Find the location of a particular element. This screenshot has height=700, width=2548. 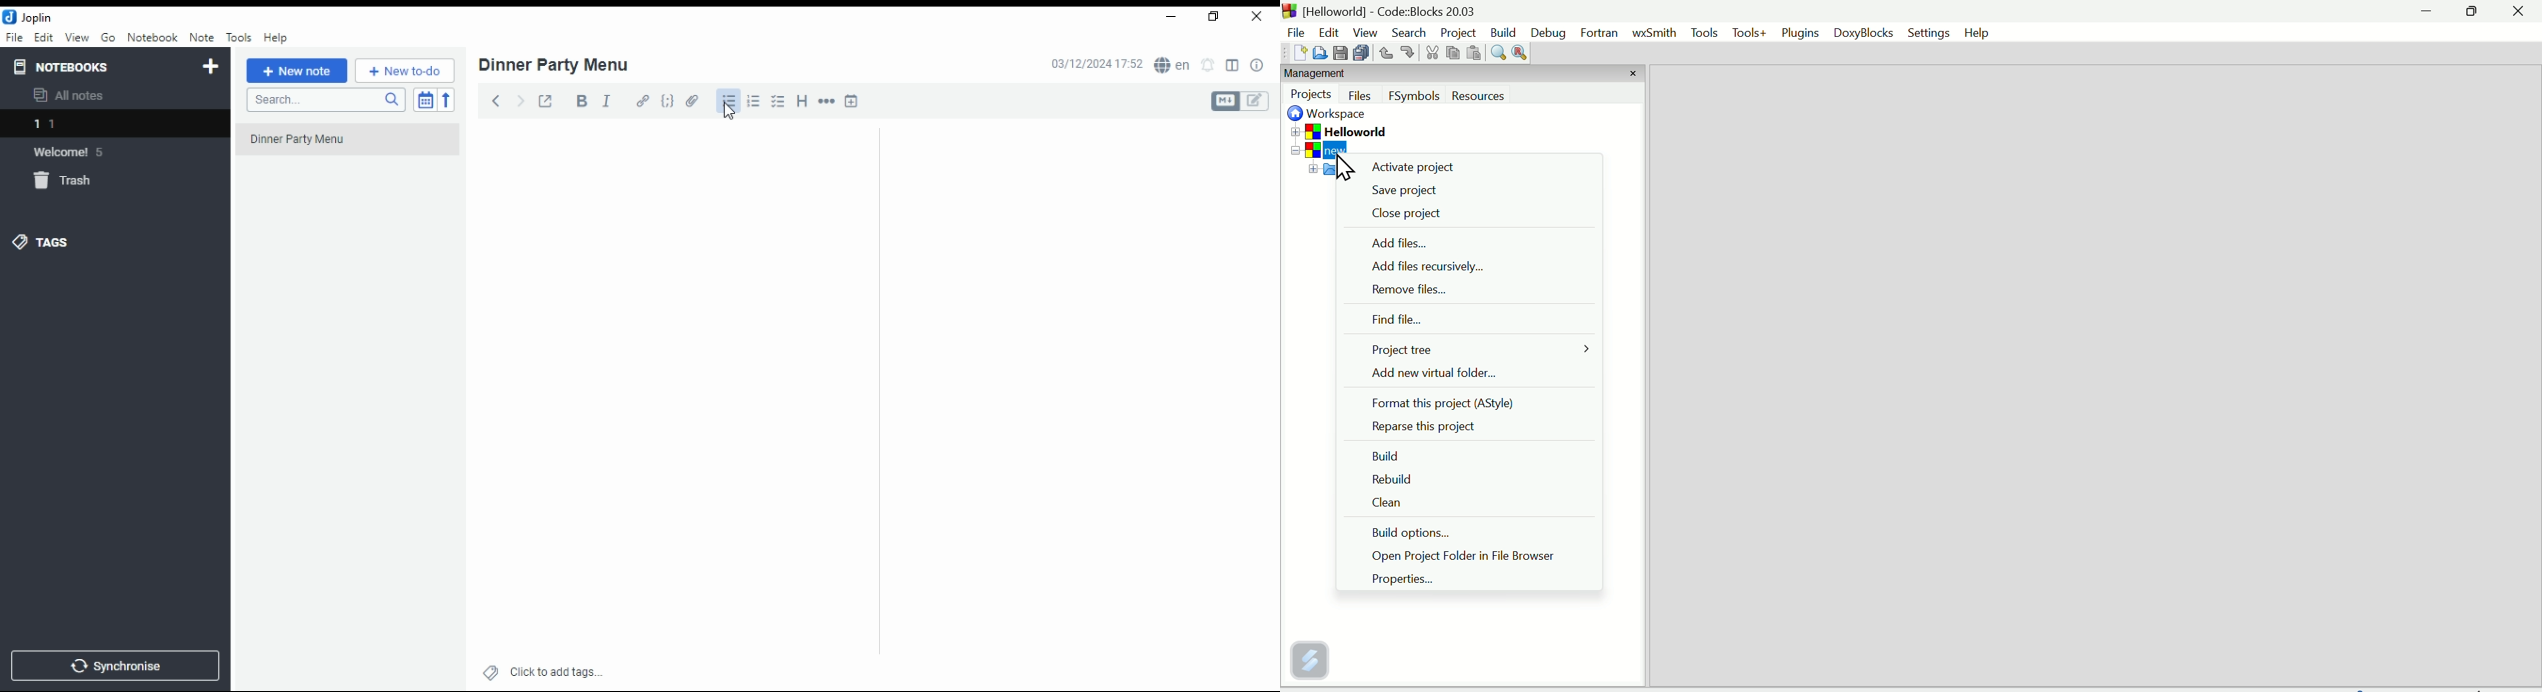

notebooks is located at coordinates (66, 66).